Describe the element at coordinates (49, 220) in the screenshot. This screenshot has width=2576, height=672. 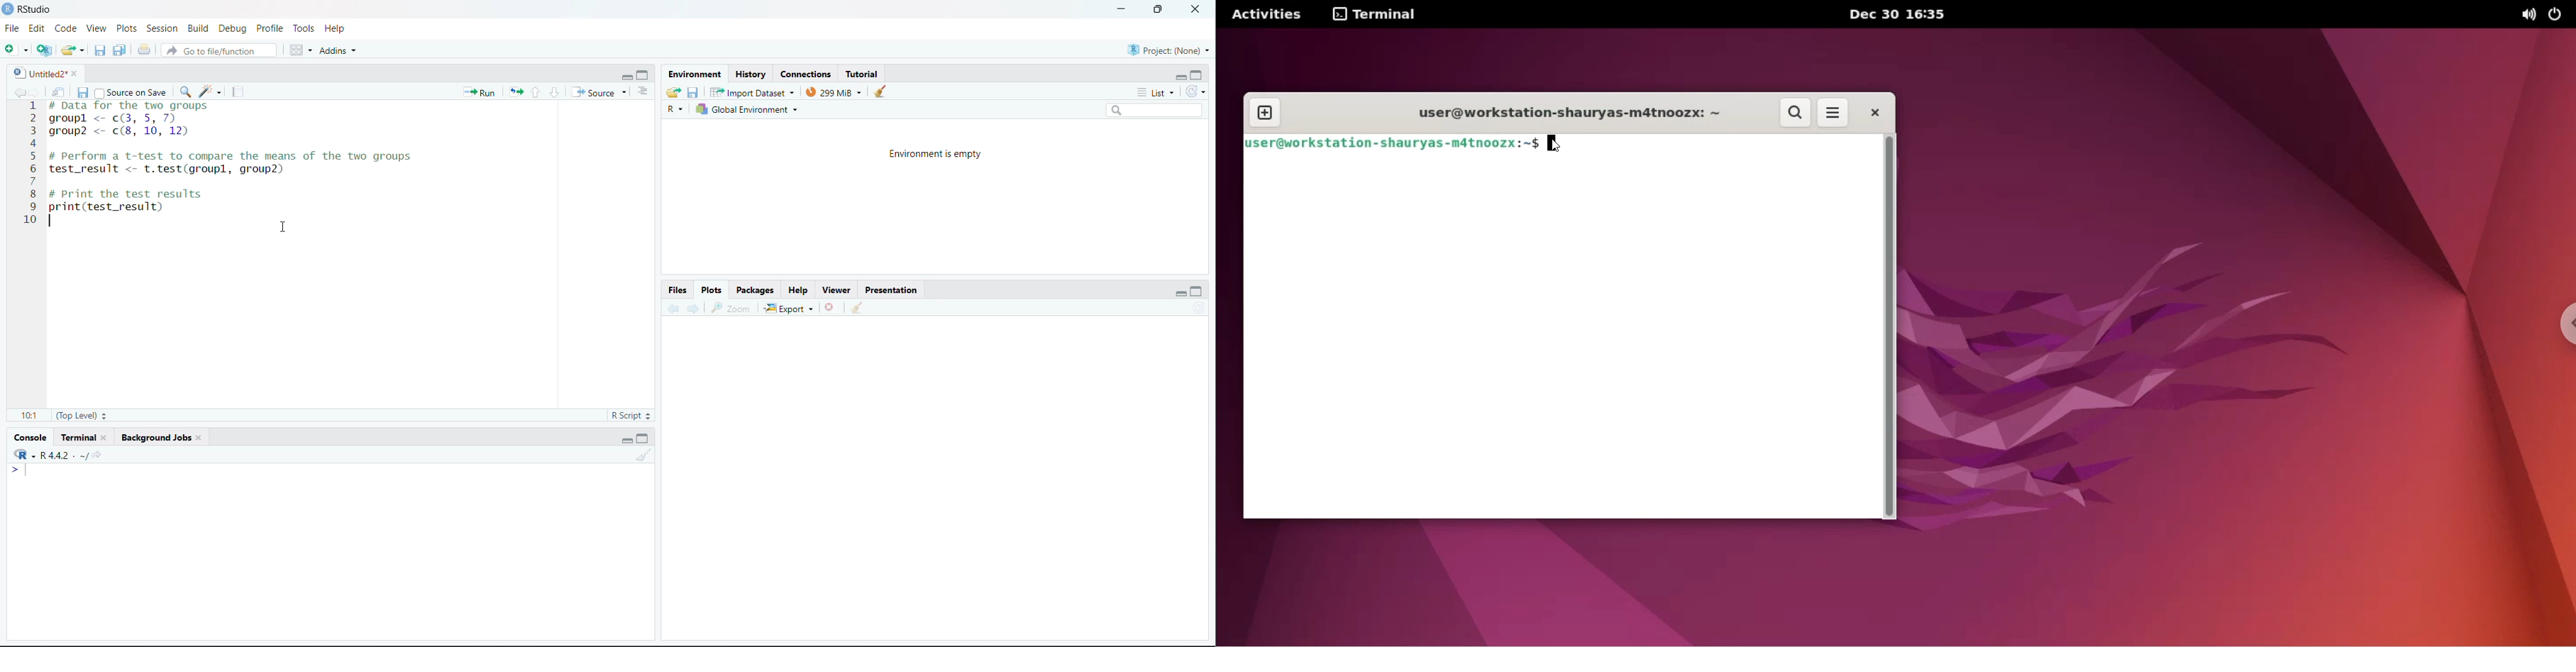
I see `text cursor` at that location.